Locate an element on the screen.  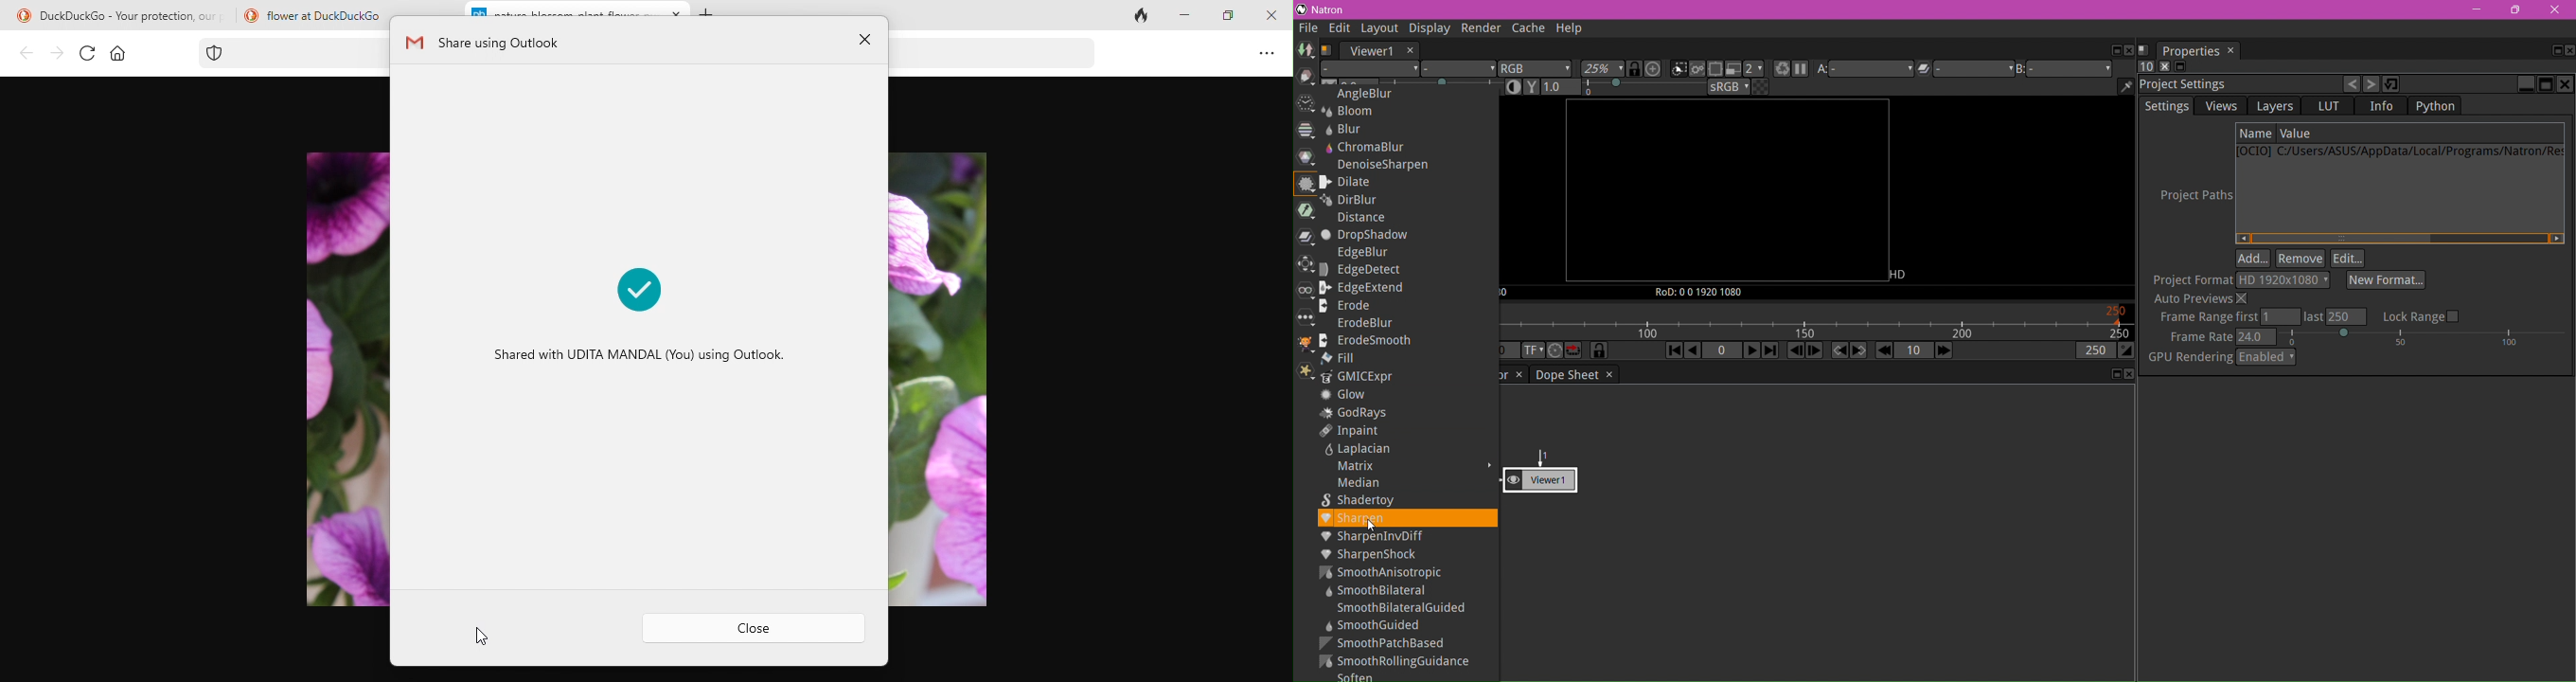
back is located at coordinates (22, 55).